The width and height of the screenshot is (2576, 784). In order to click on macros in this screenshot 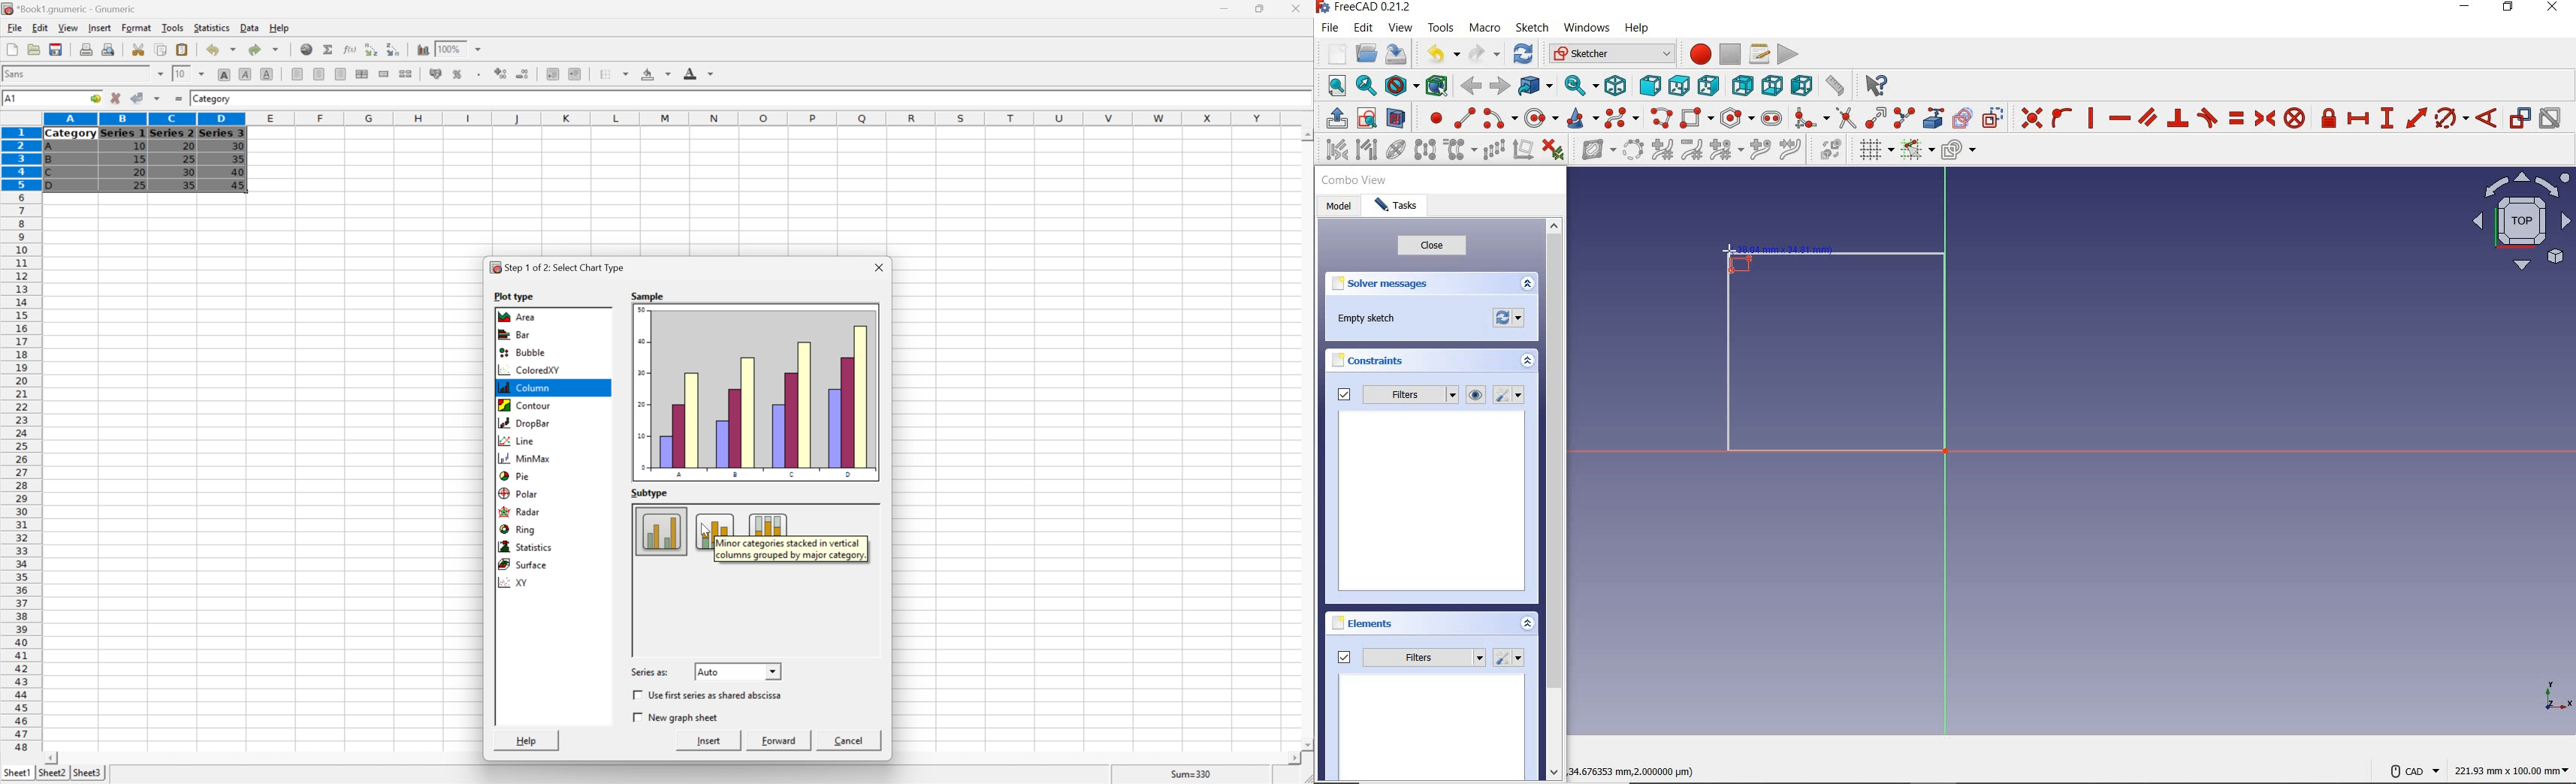, I will do `click(1759, 54)`.